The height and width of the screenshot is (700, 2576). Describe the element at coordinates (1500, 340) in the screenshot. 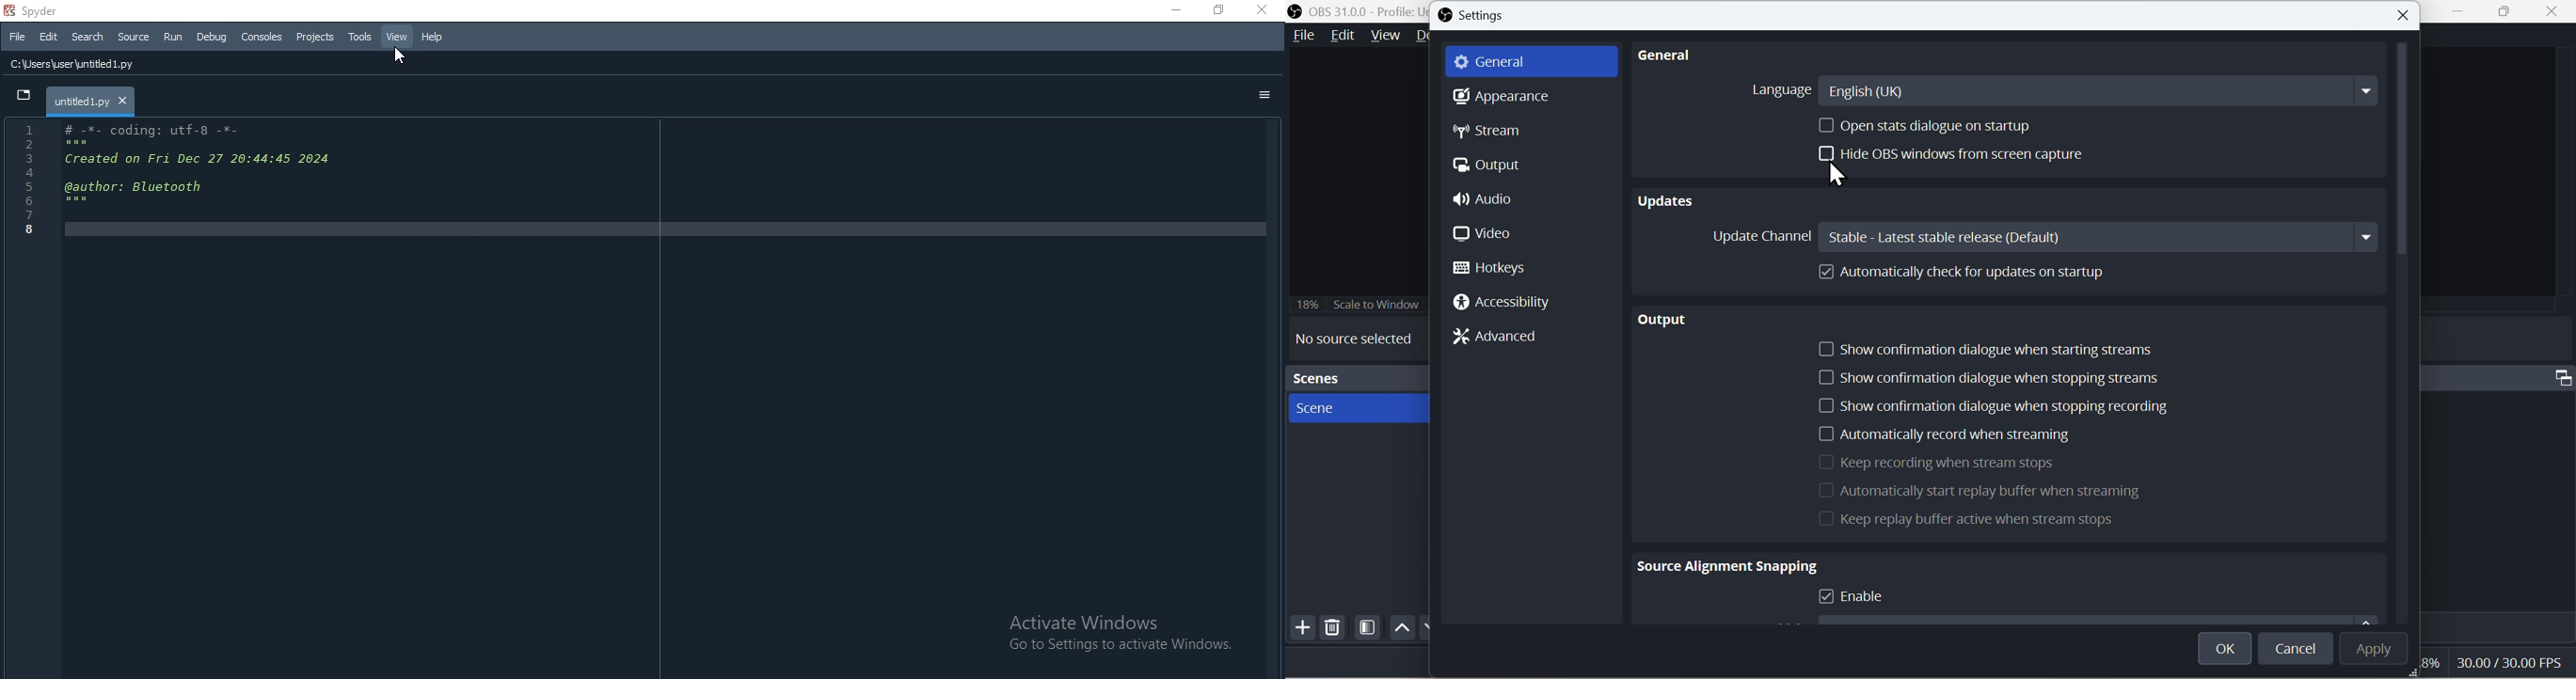

I see `Advanced` at that location.